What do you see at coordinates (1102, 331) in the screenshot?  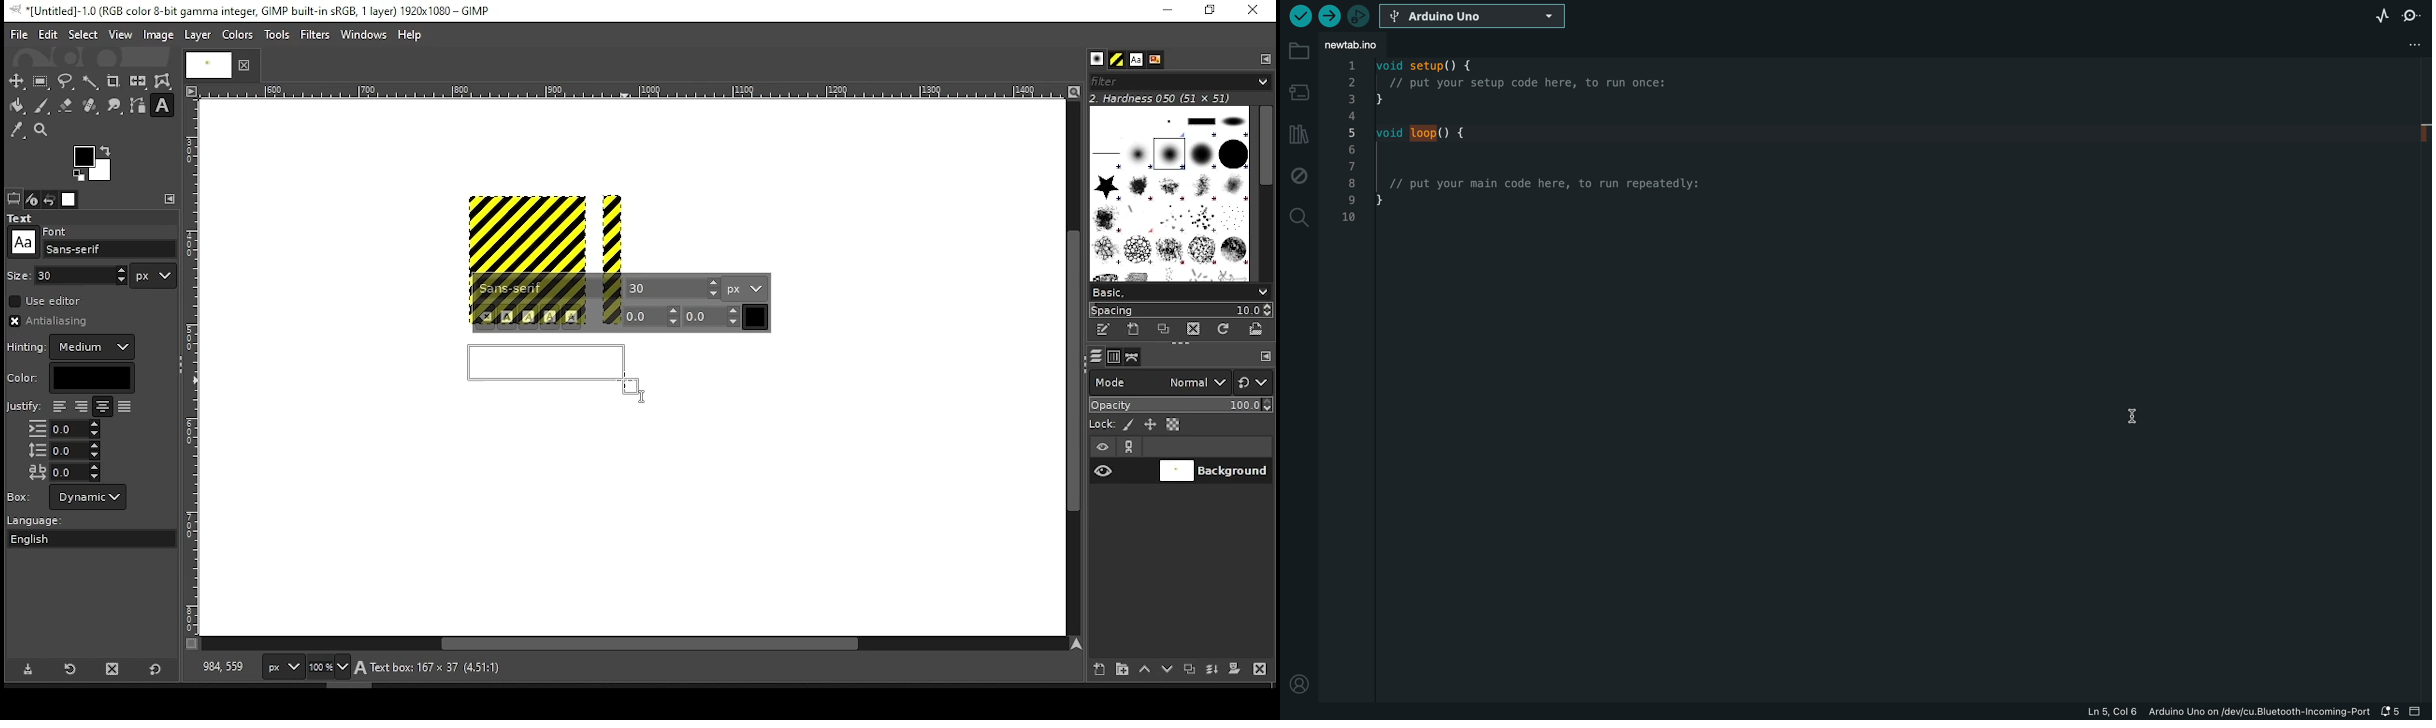 I see `edit this brush` at bounding box center [1102, 331].